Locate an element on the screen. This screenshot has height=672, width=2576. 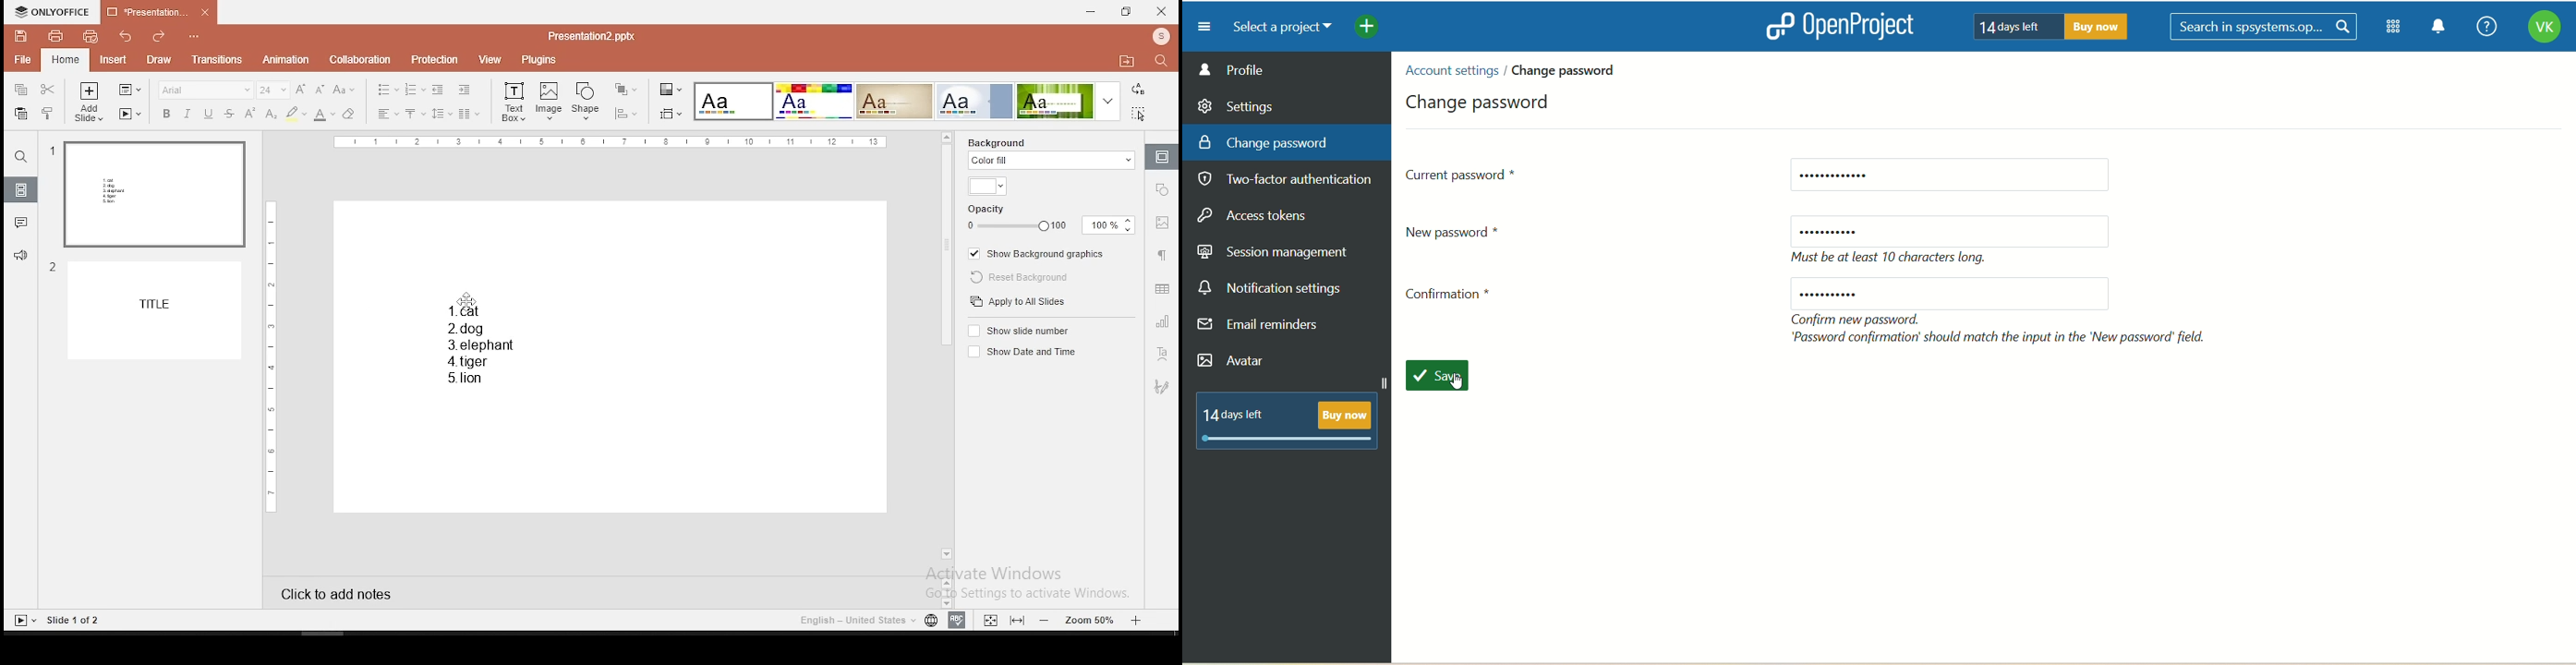
decrease indent is located at coordinates (440, 89).